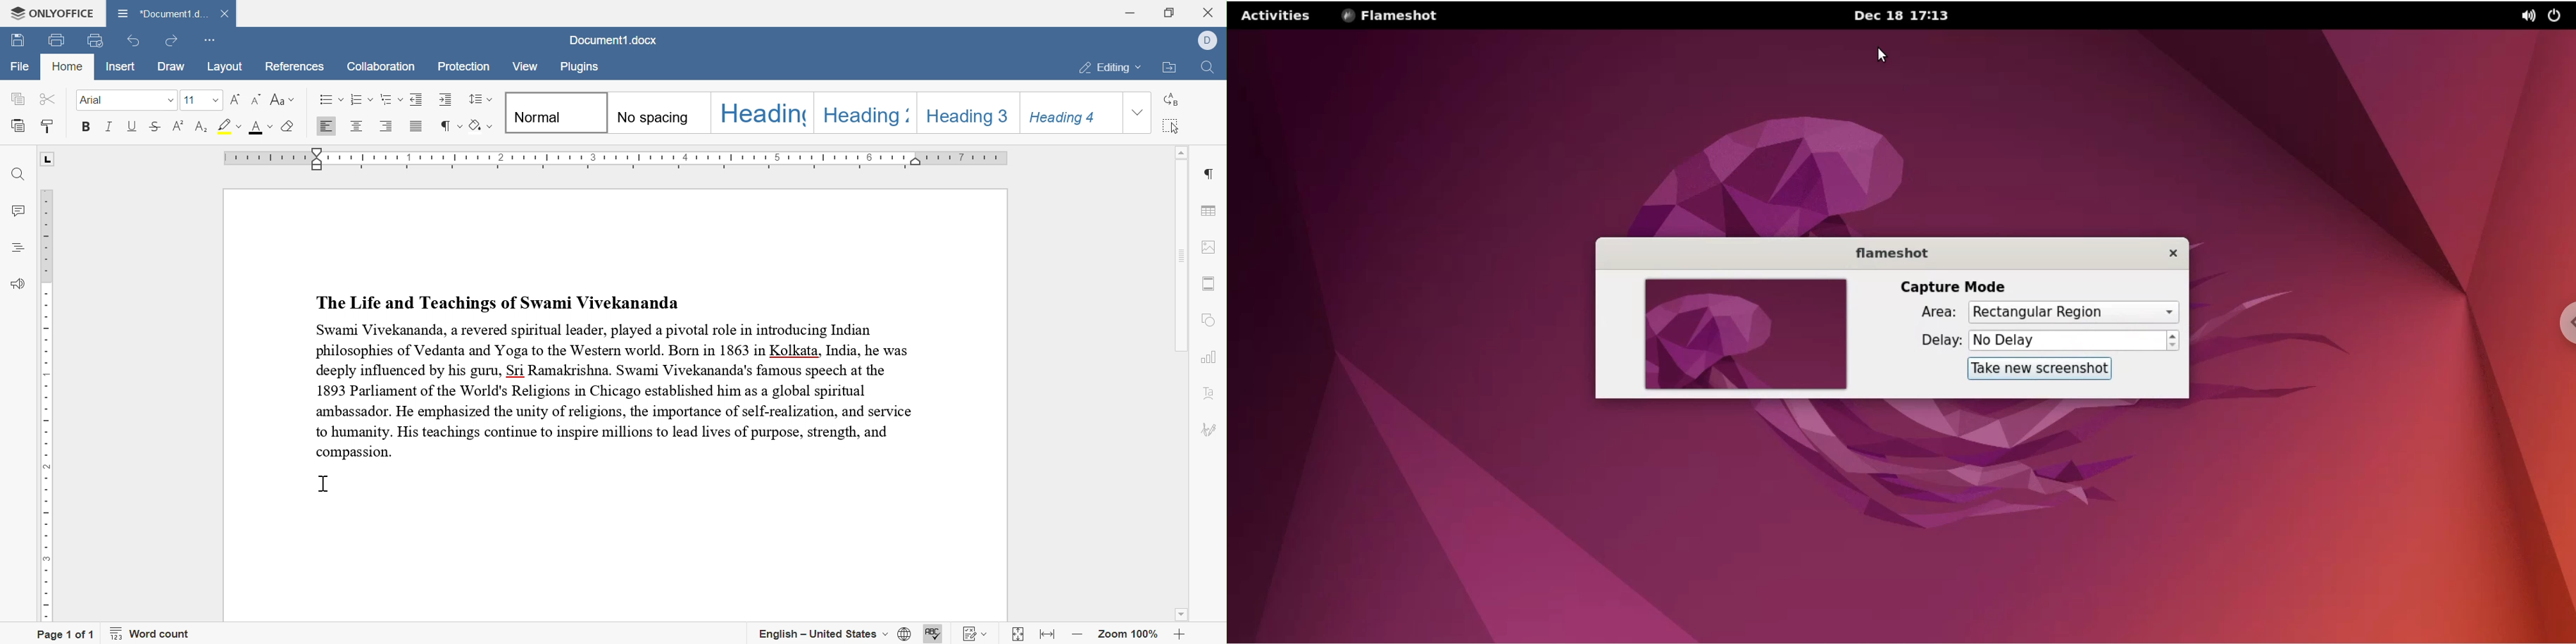 Image resolution: width=2576 pixels, height=644 pixels. I want to click on strikethrough, so click(155, 126).